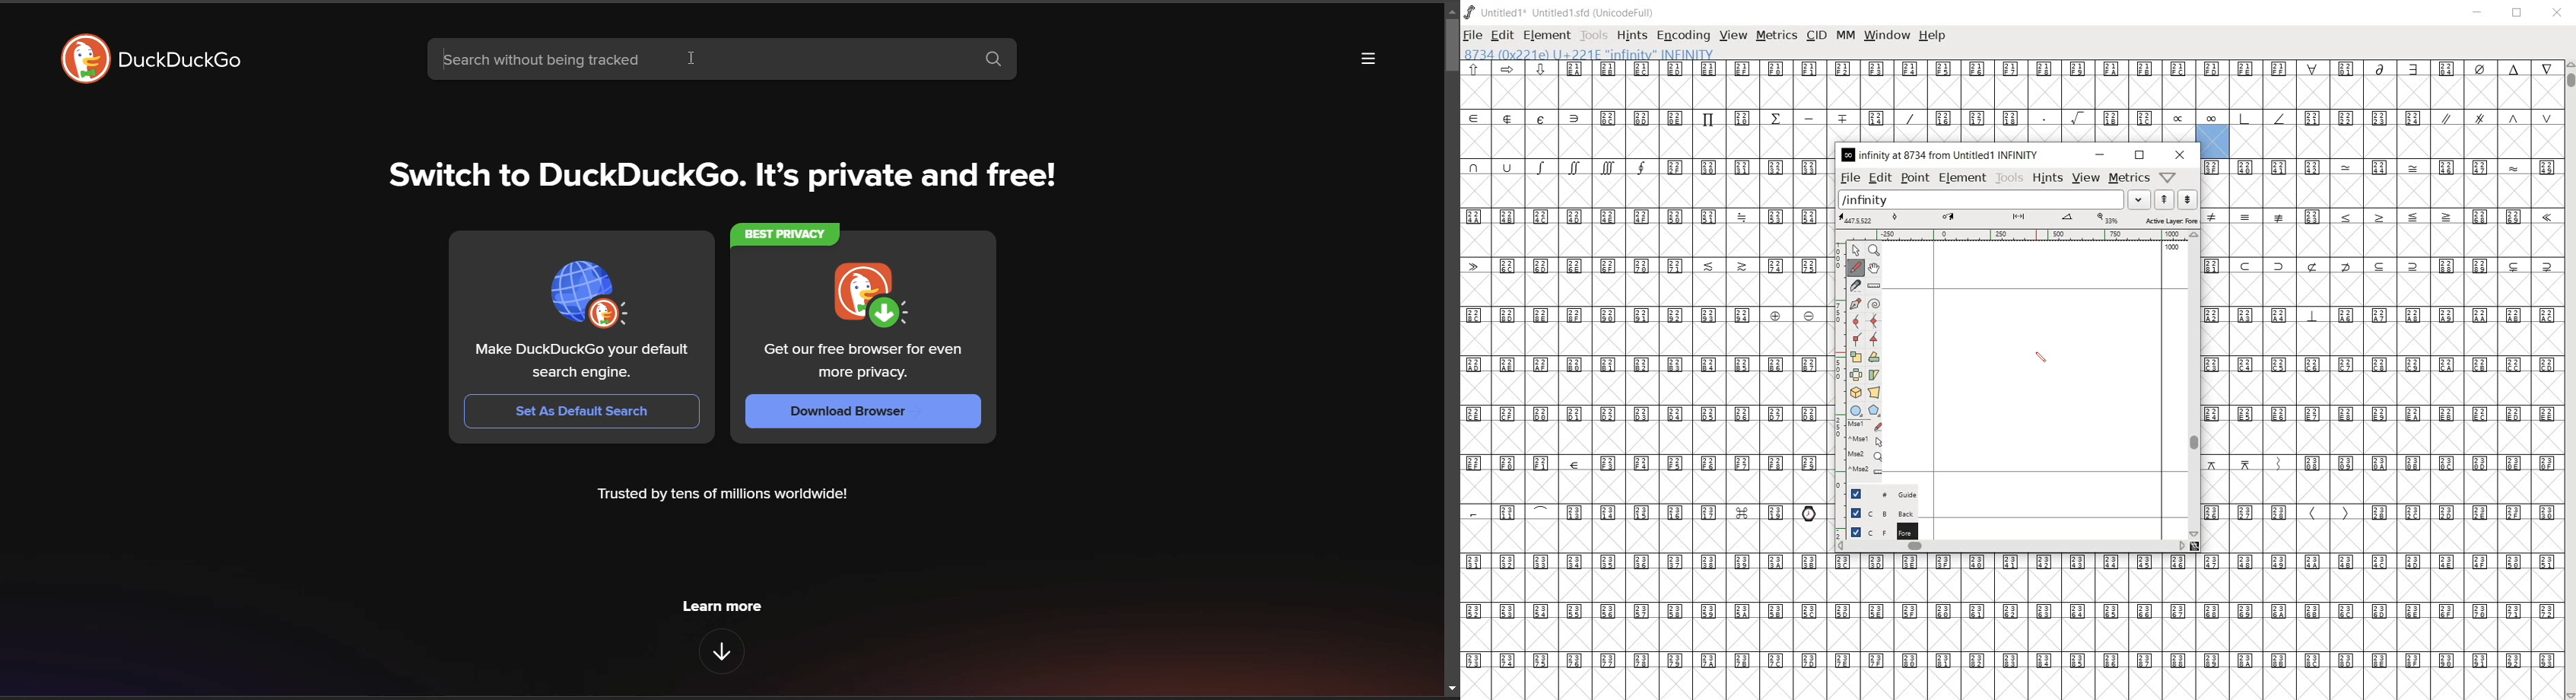  What do you see at coordinates (2383, 414) in the screenshot?
I see `Unicode code points` at bounding box center [2383, 414].